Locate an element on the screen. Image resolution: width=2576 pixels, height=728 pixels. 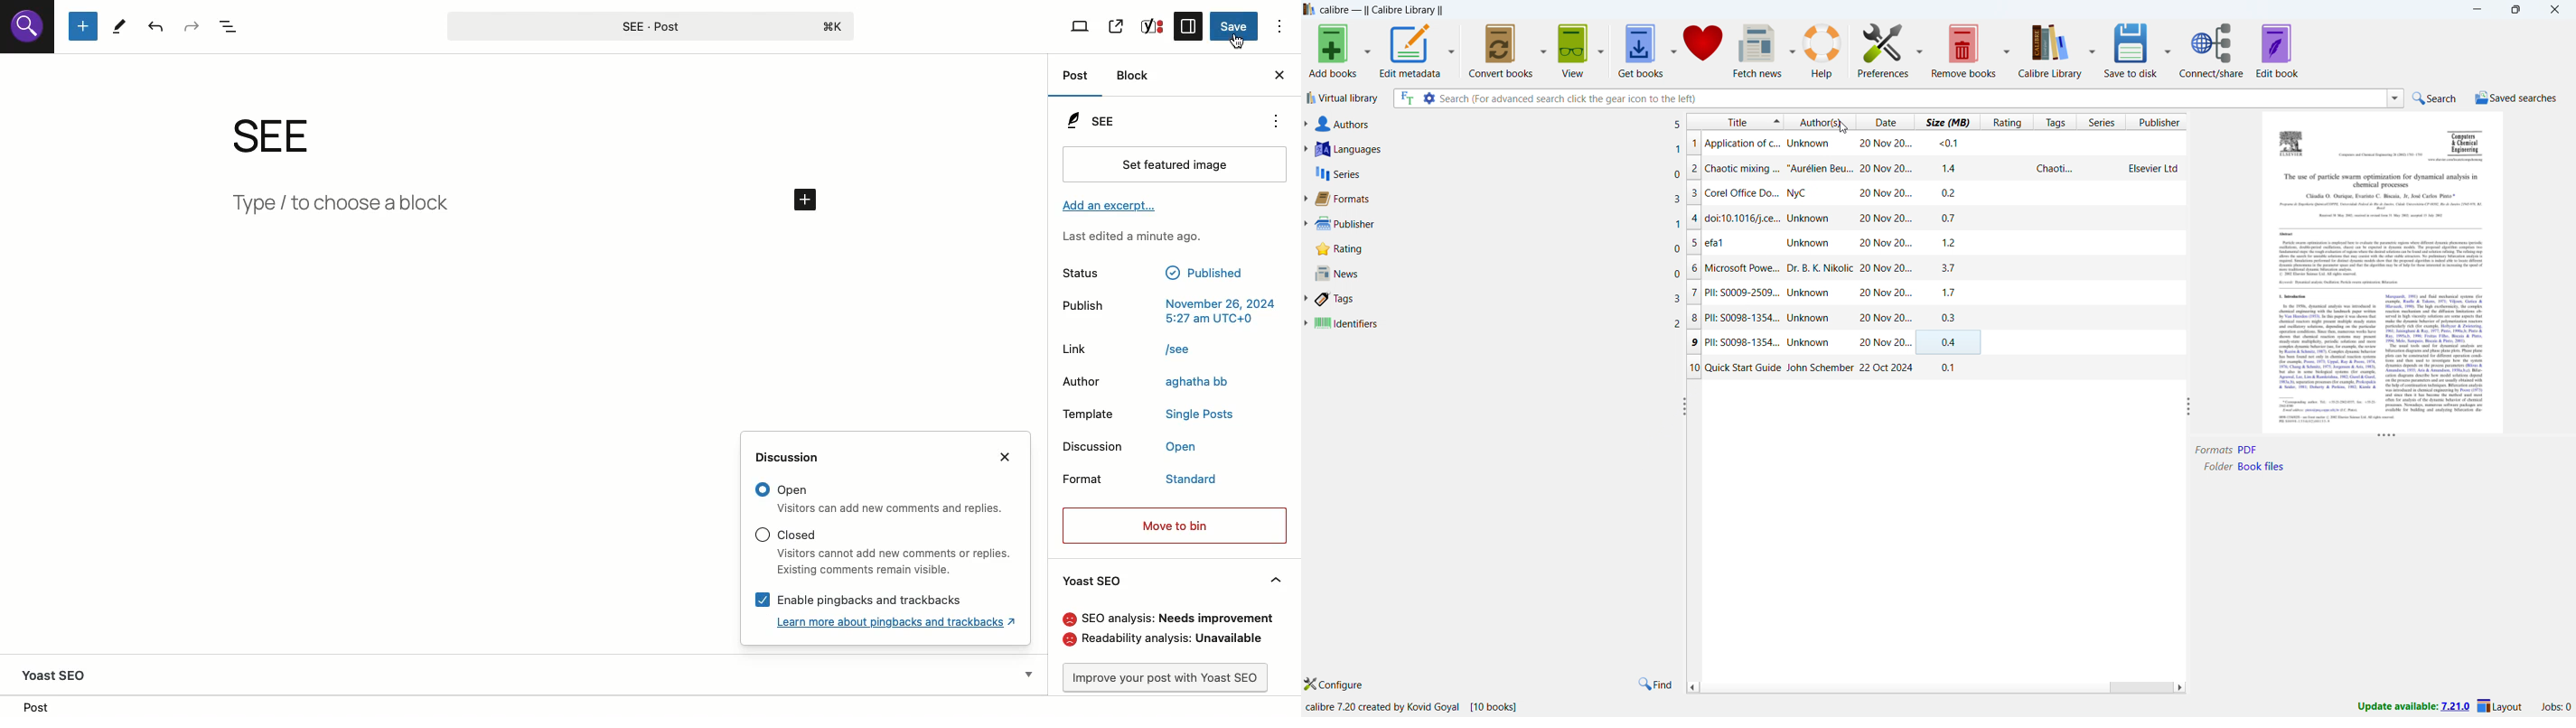
expand tags is located at coordinates (1306, 299).